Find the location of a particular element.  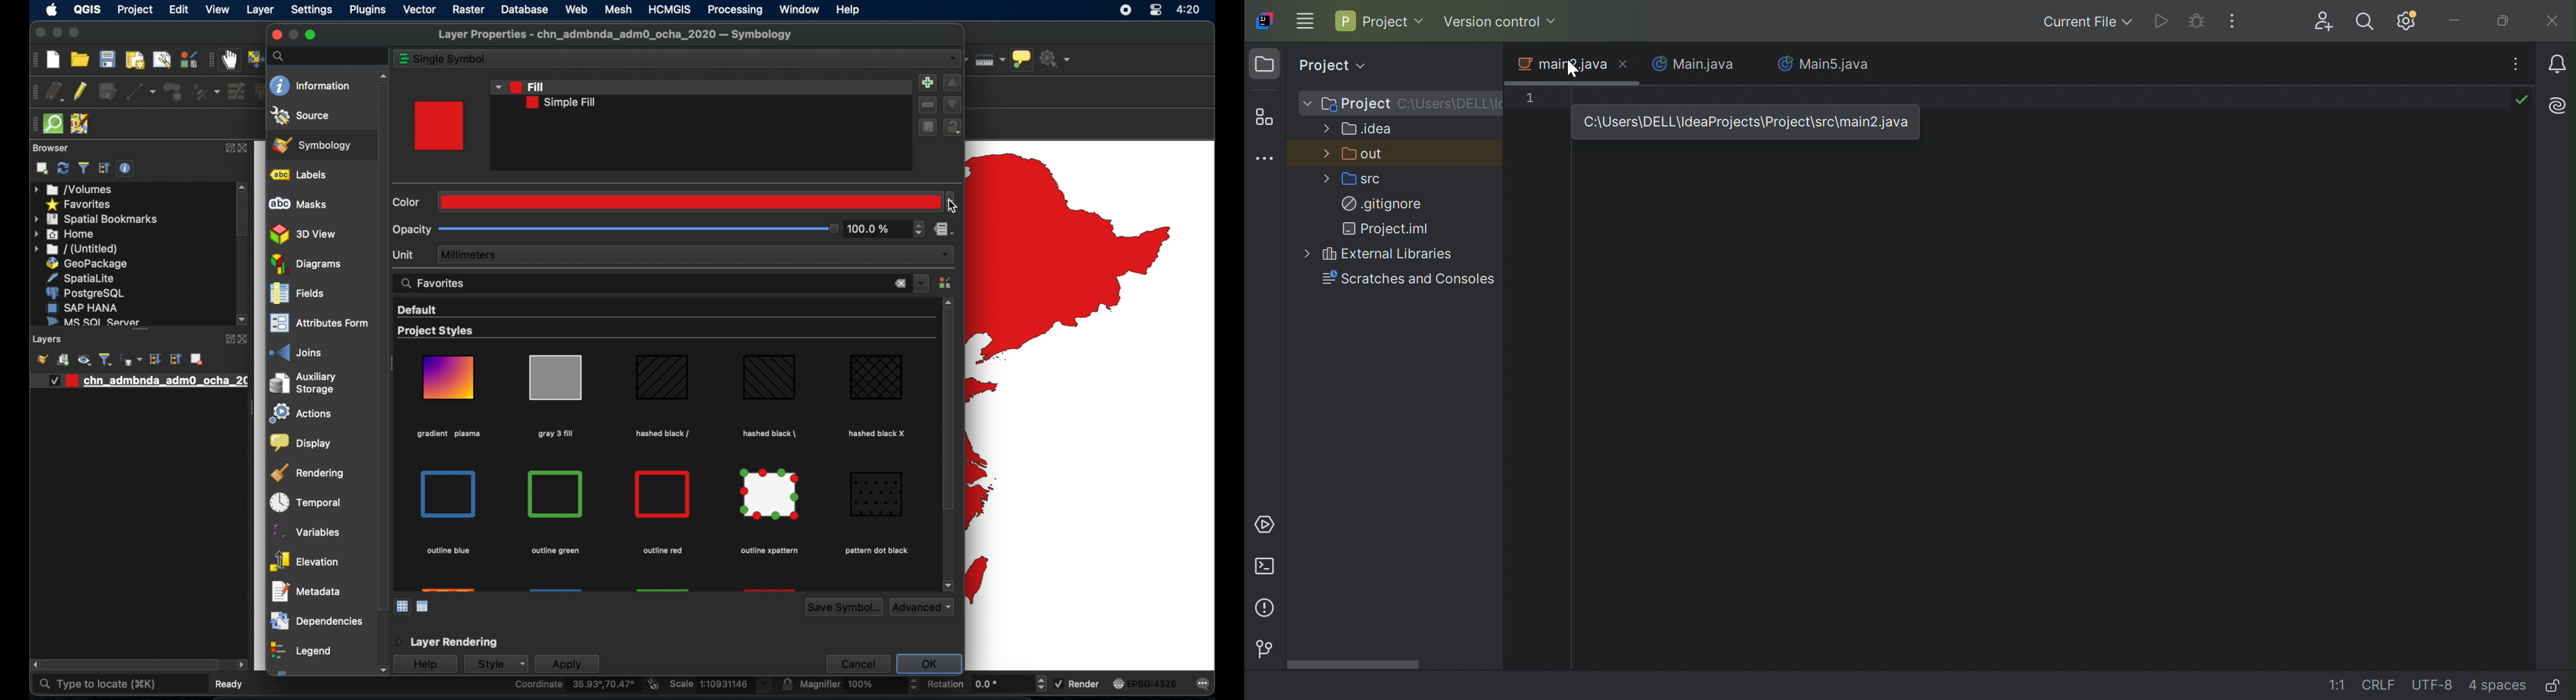

Version control is located at coordinates (1261, 650).